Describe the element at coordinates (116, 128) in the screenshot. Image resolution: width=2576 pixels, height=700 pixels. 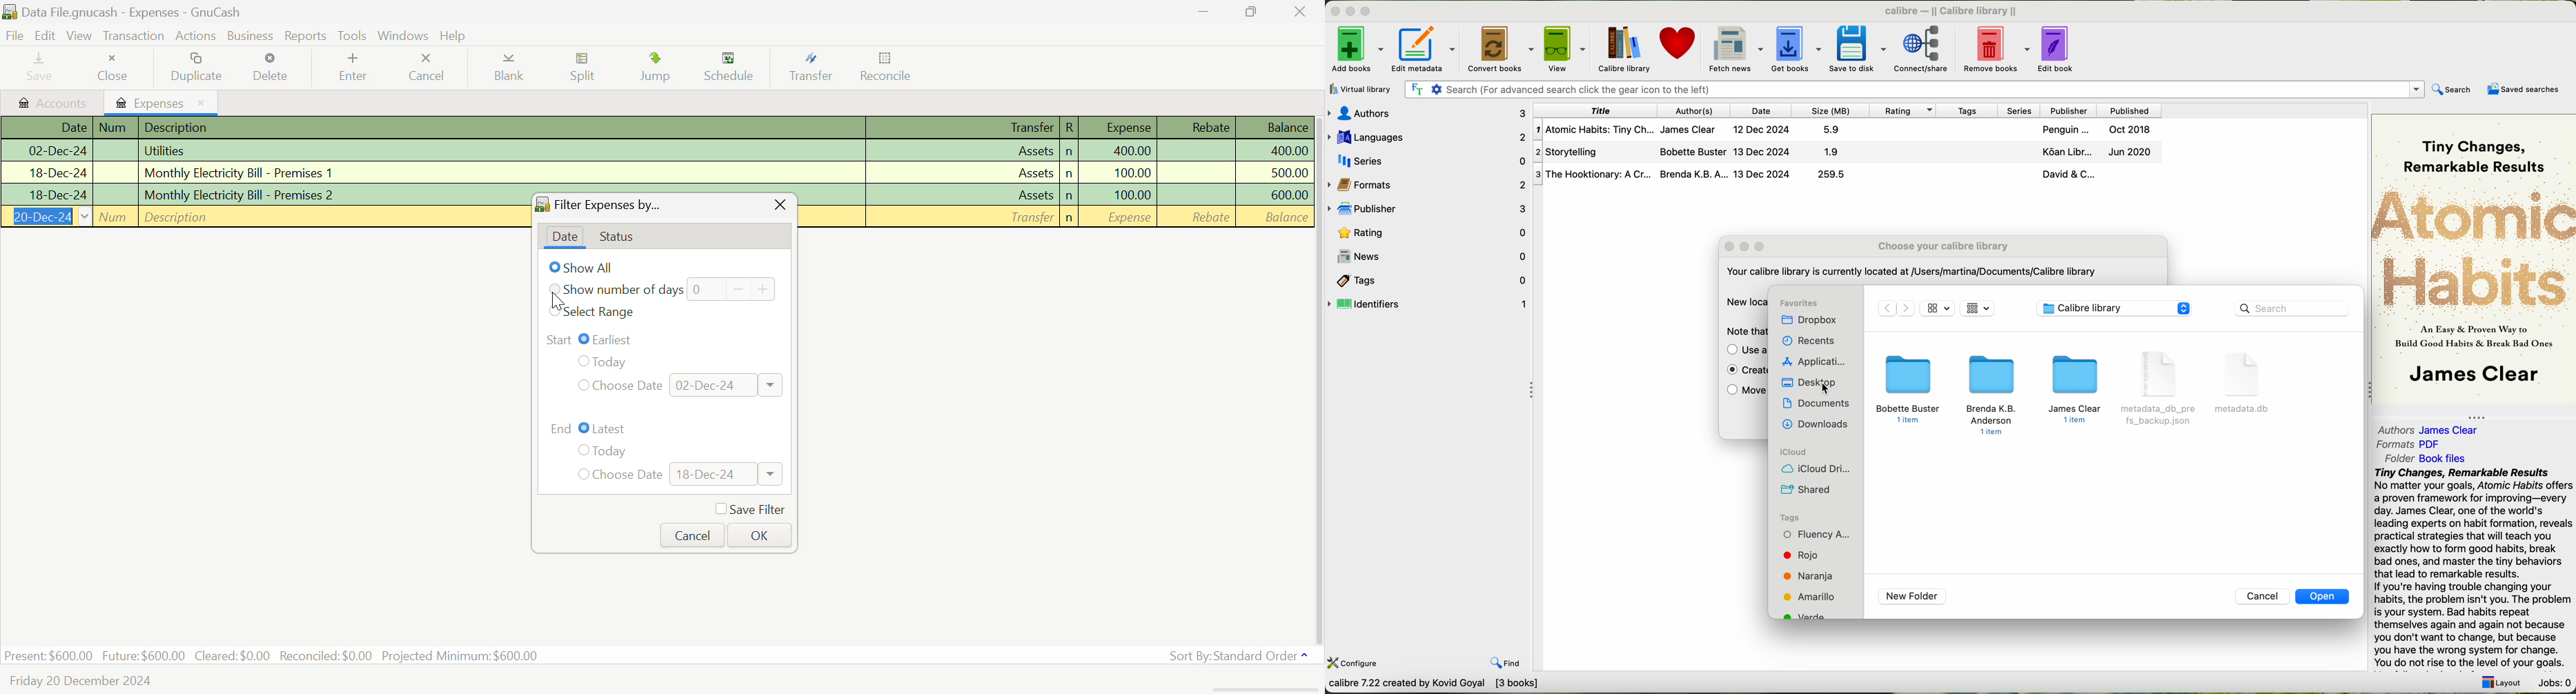
I see `Num` at that location.